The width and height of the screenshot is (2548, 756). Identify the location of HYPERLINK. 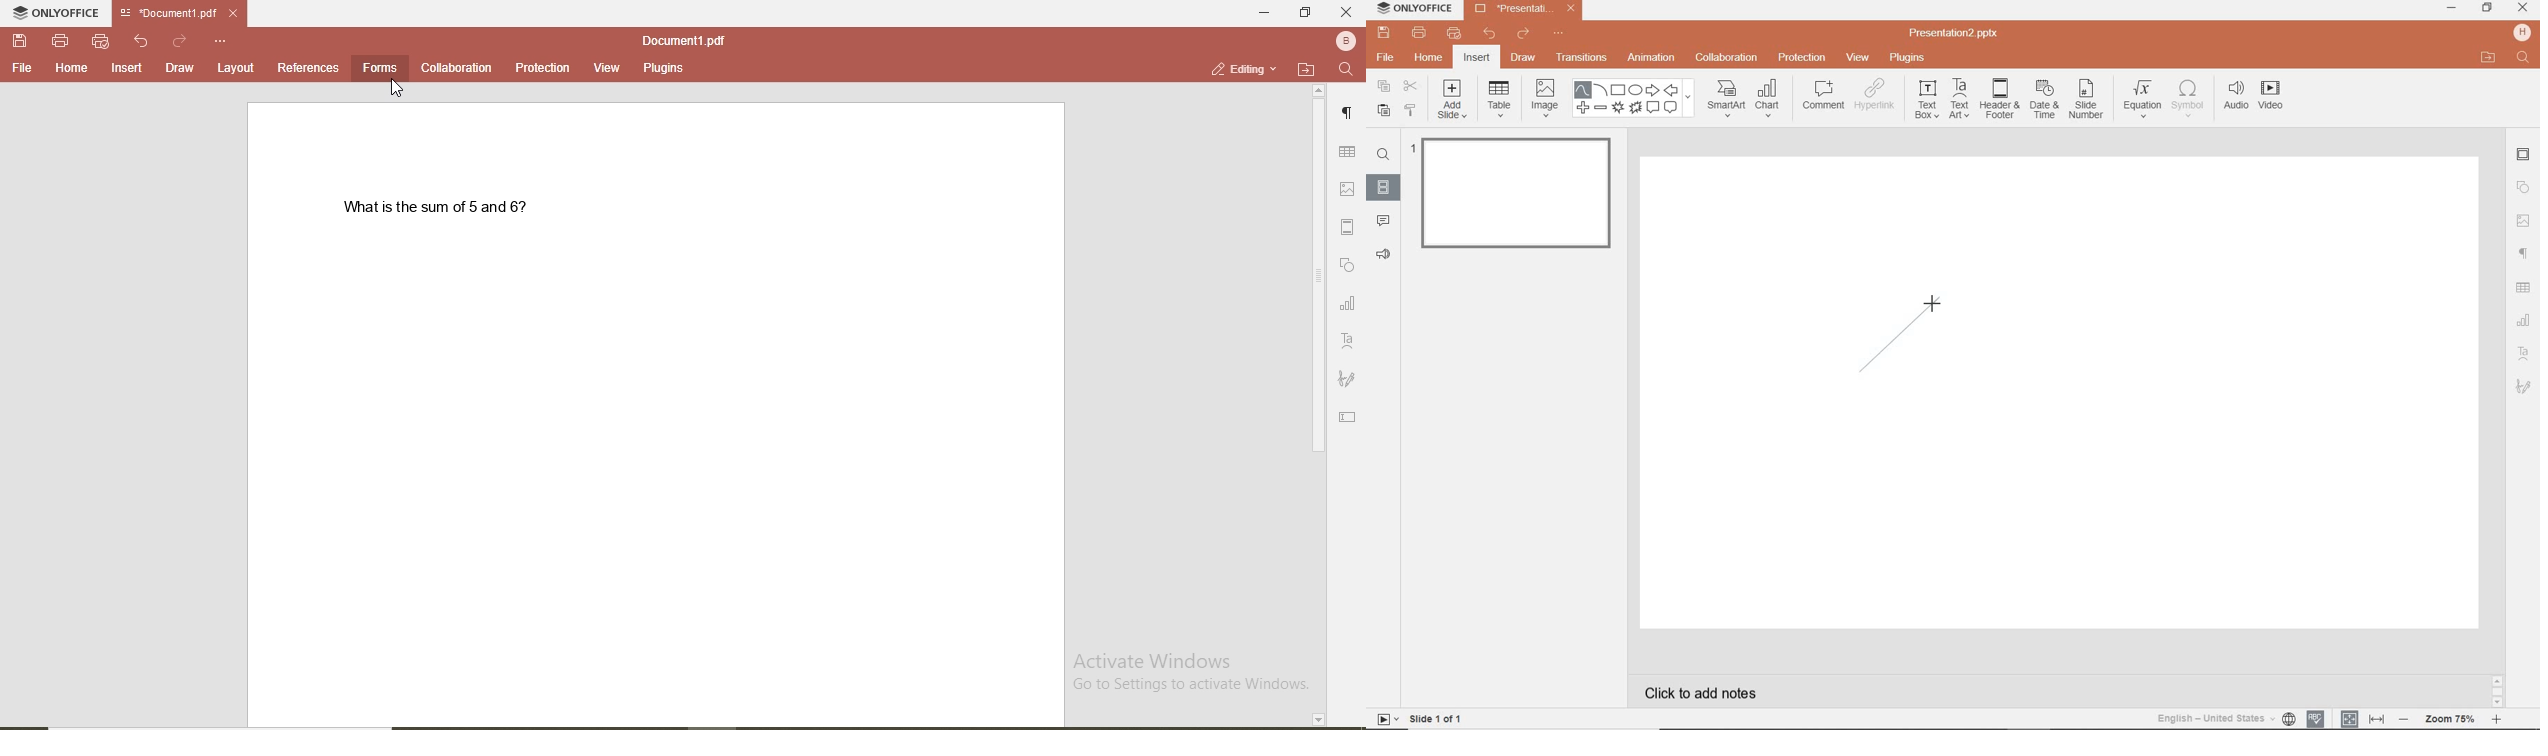
(1877, 98).